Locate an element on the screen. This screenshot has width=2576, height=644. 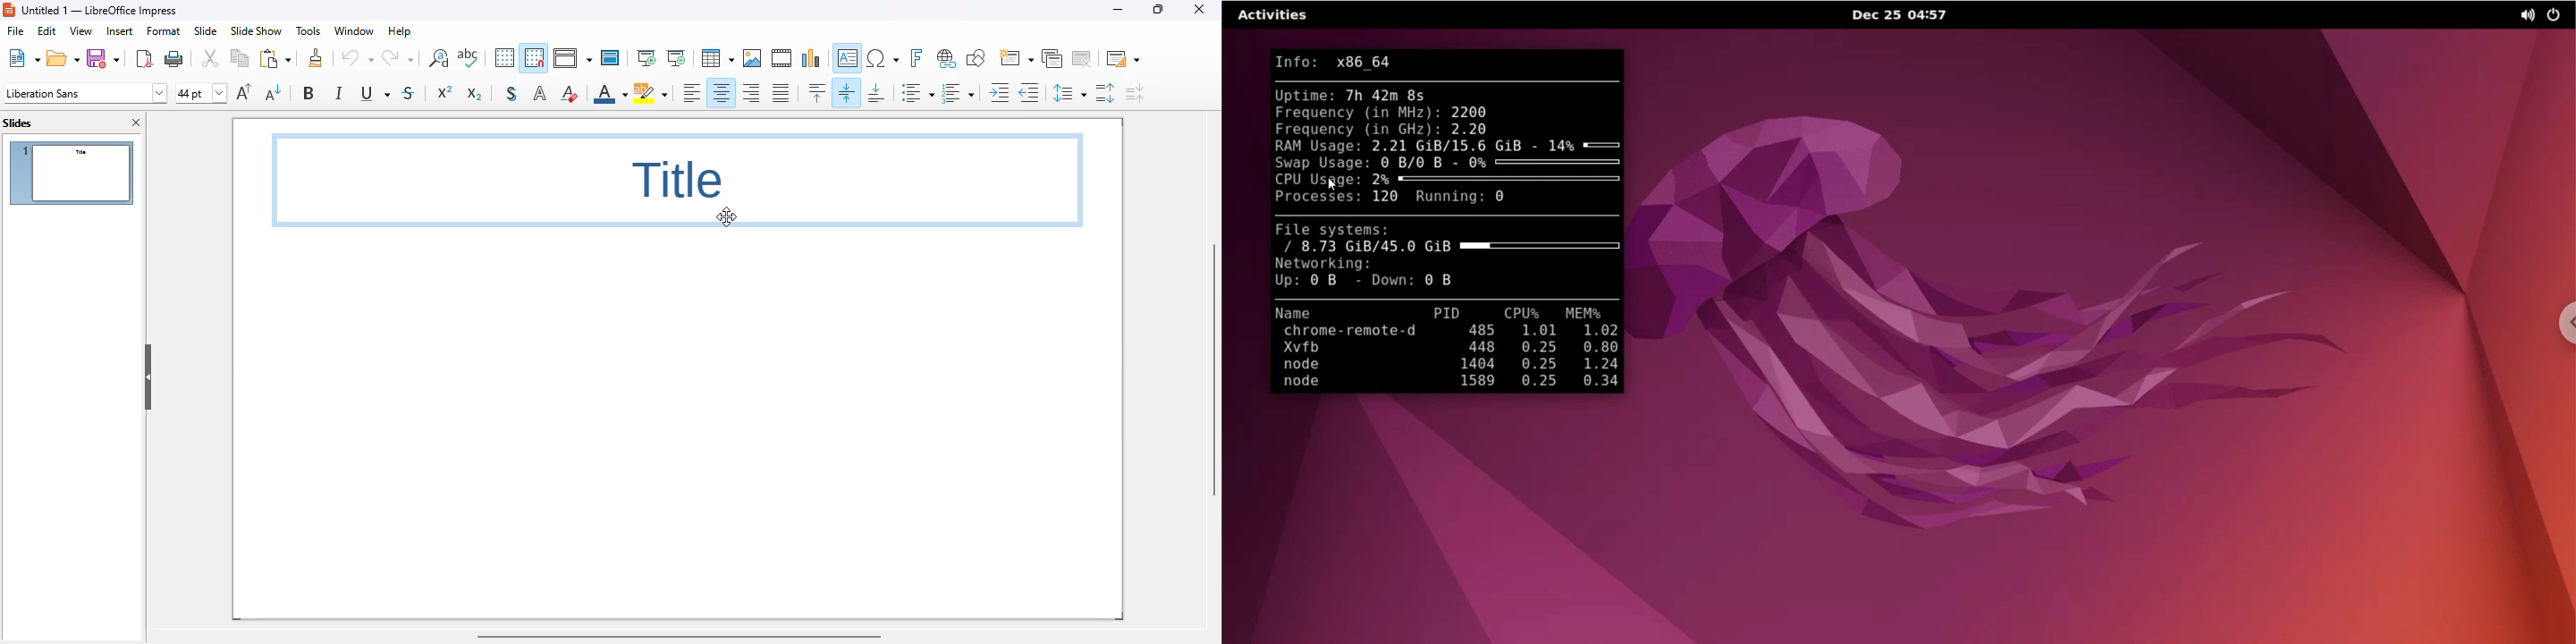
insert fontwork text is located at coordinates (916, 58).